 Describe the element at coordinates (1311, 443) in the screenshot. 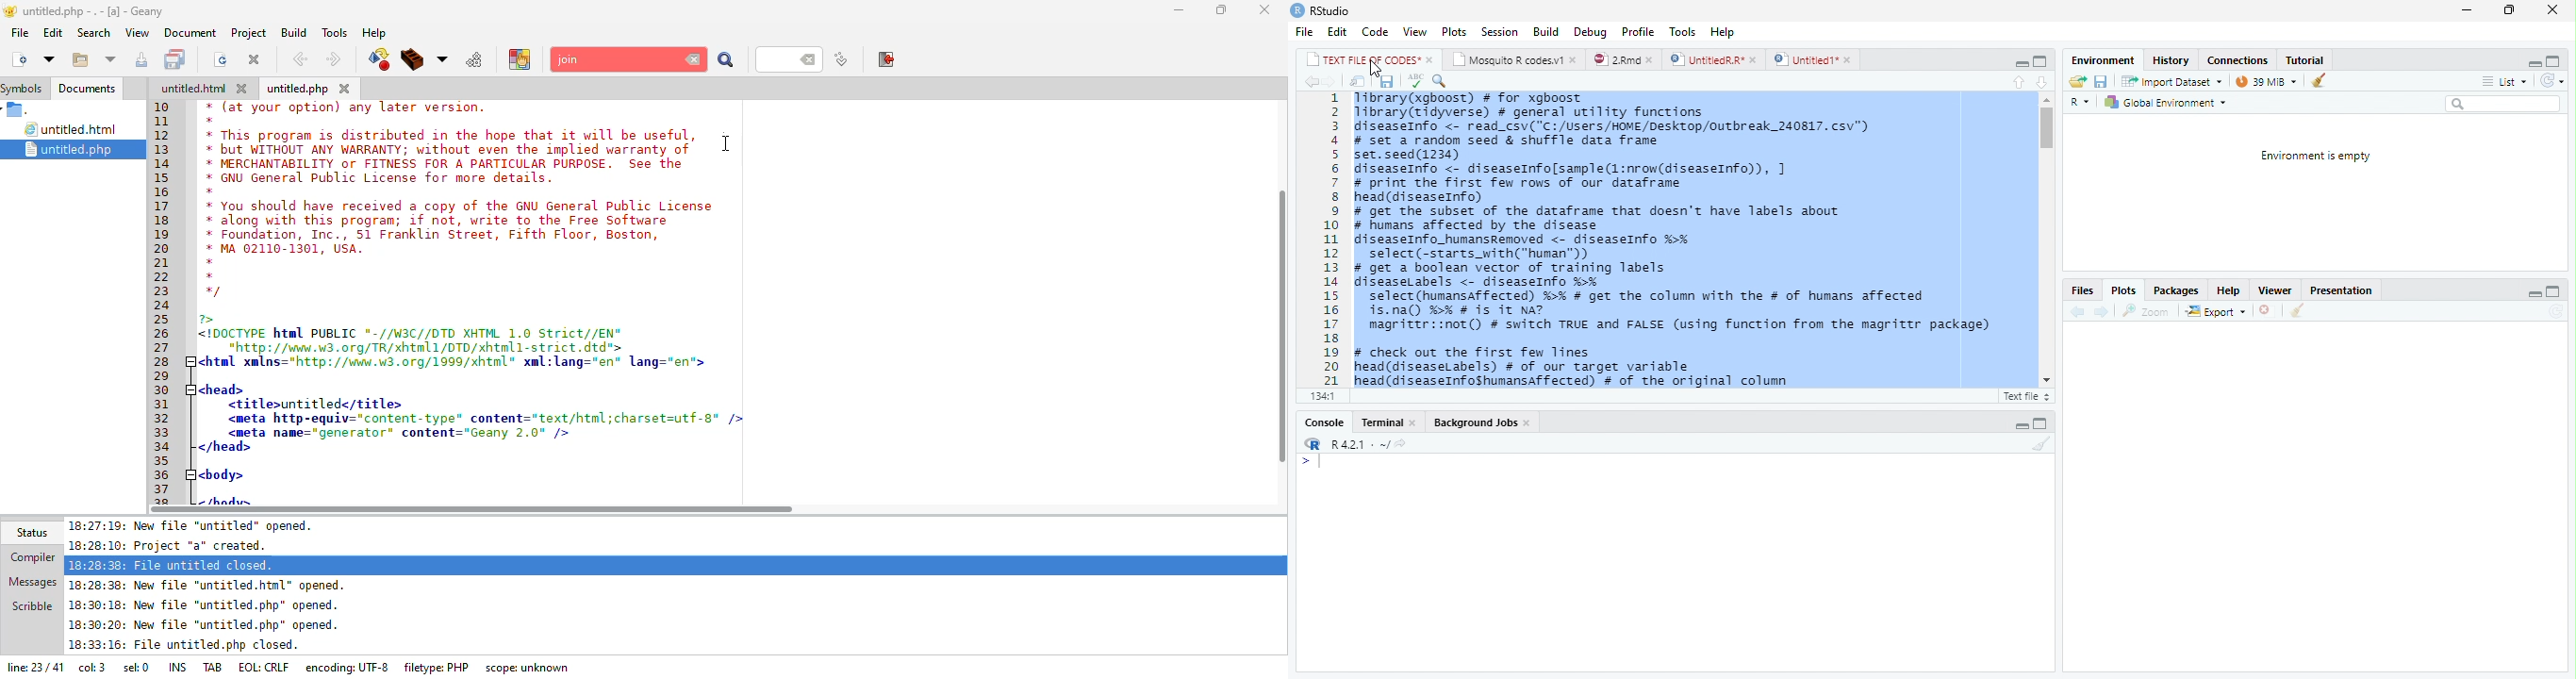

I see `R` at that location.